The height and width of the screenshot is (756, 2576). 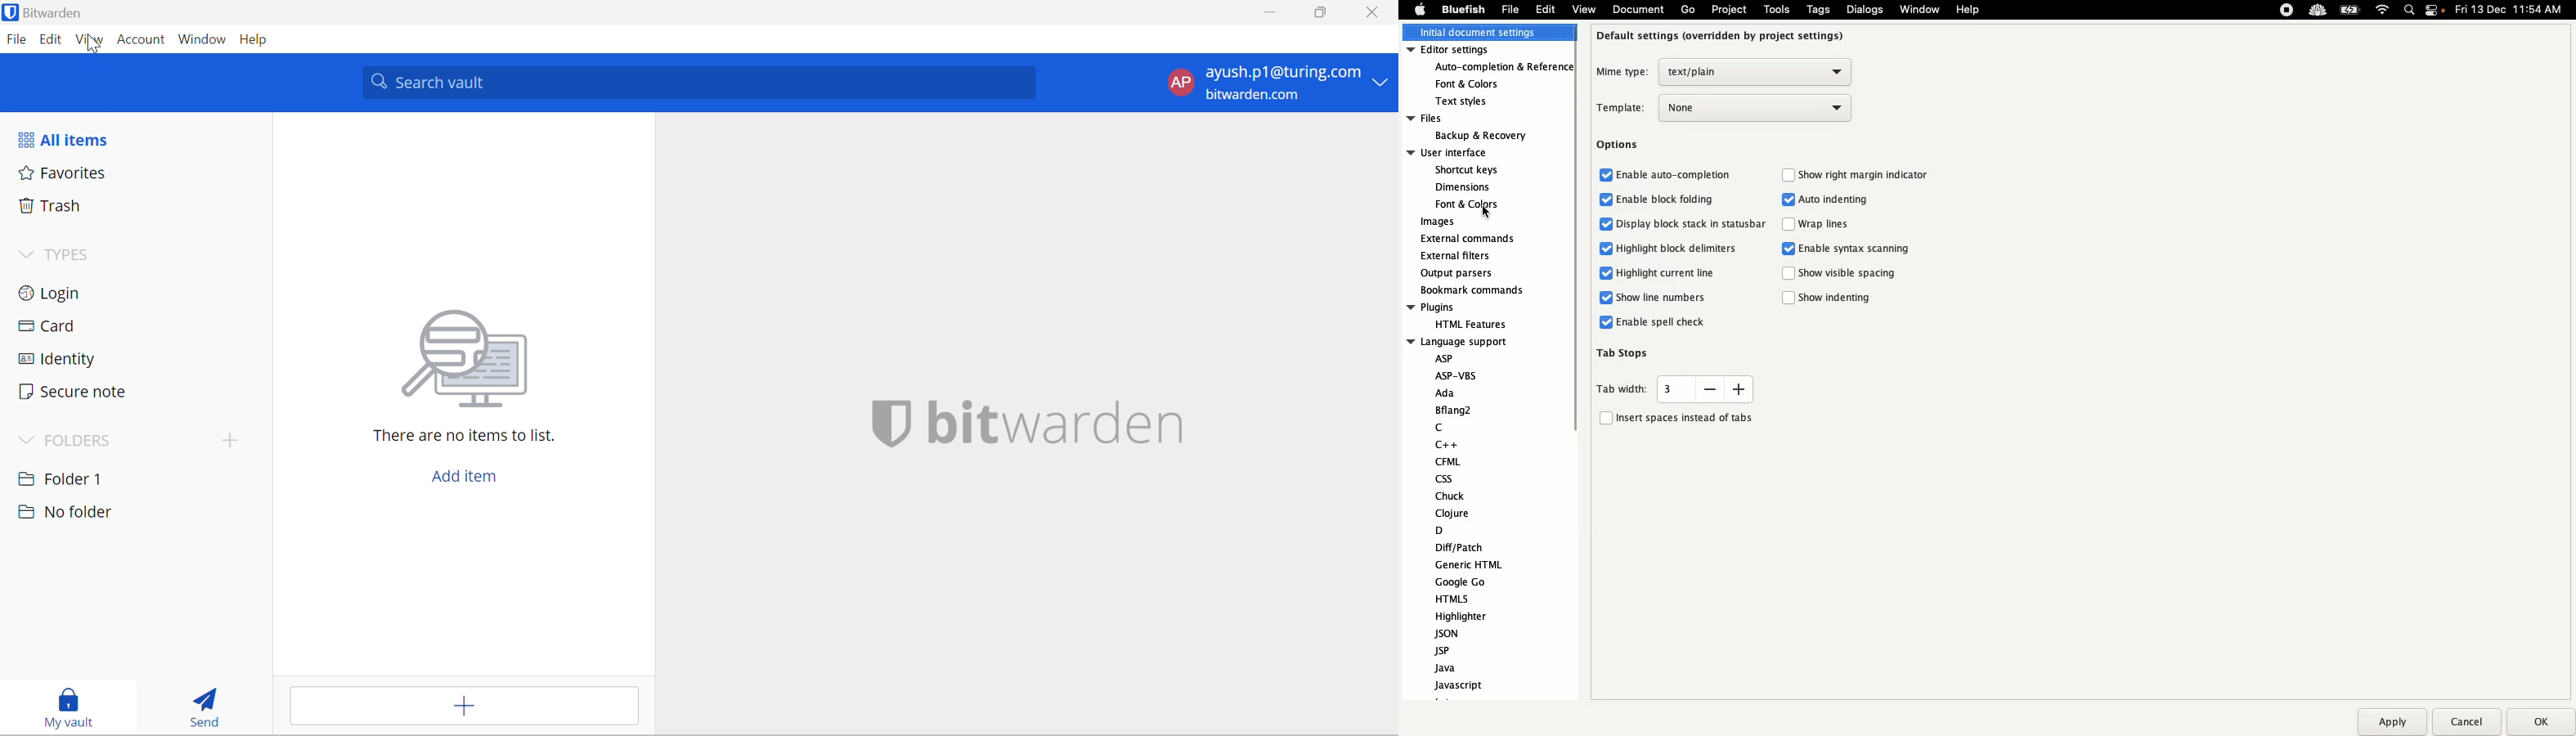 I want to click on Initial document settings, so click(x=1485, y=34).